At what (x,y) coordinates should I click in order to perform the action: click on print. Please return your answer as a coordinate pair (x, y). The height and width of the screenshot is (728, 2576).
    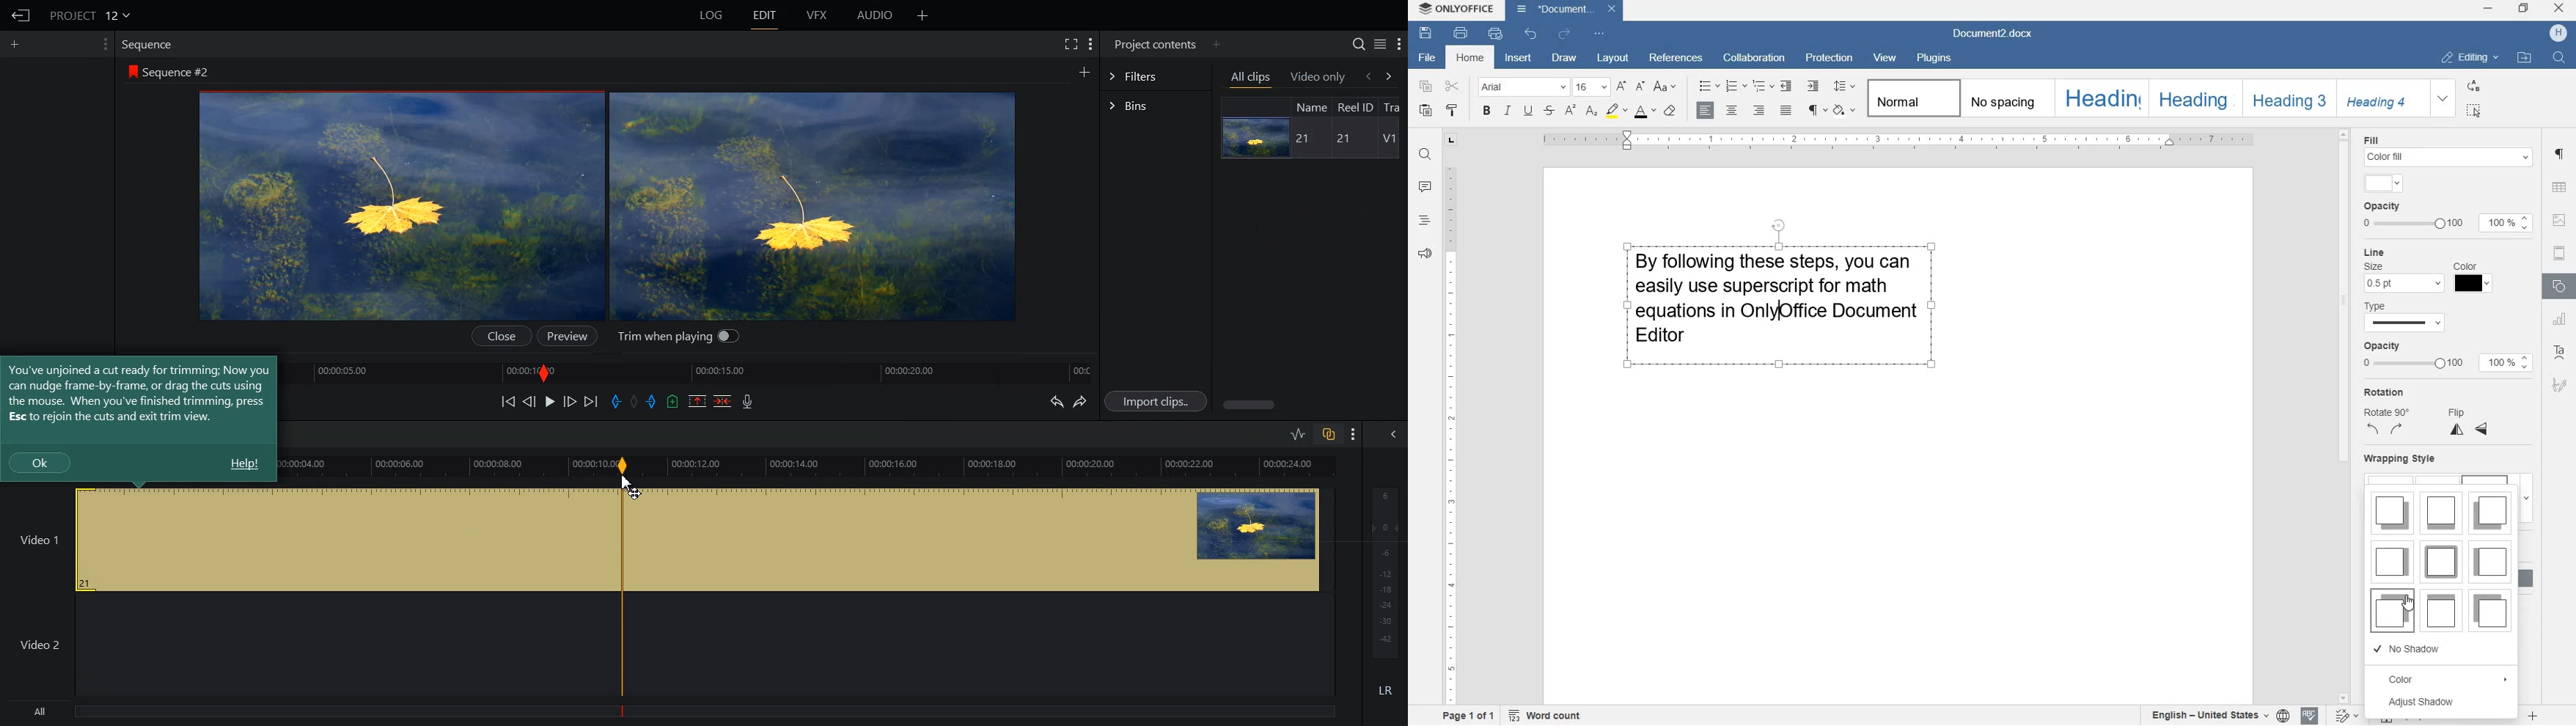
    Looking at the image, I should click on (1461, 33).